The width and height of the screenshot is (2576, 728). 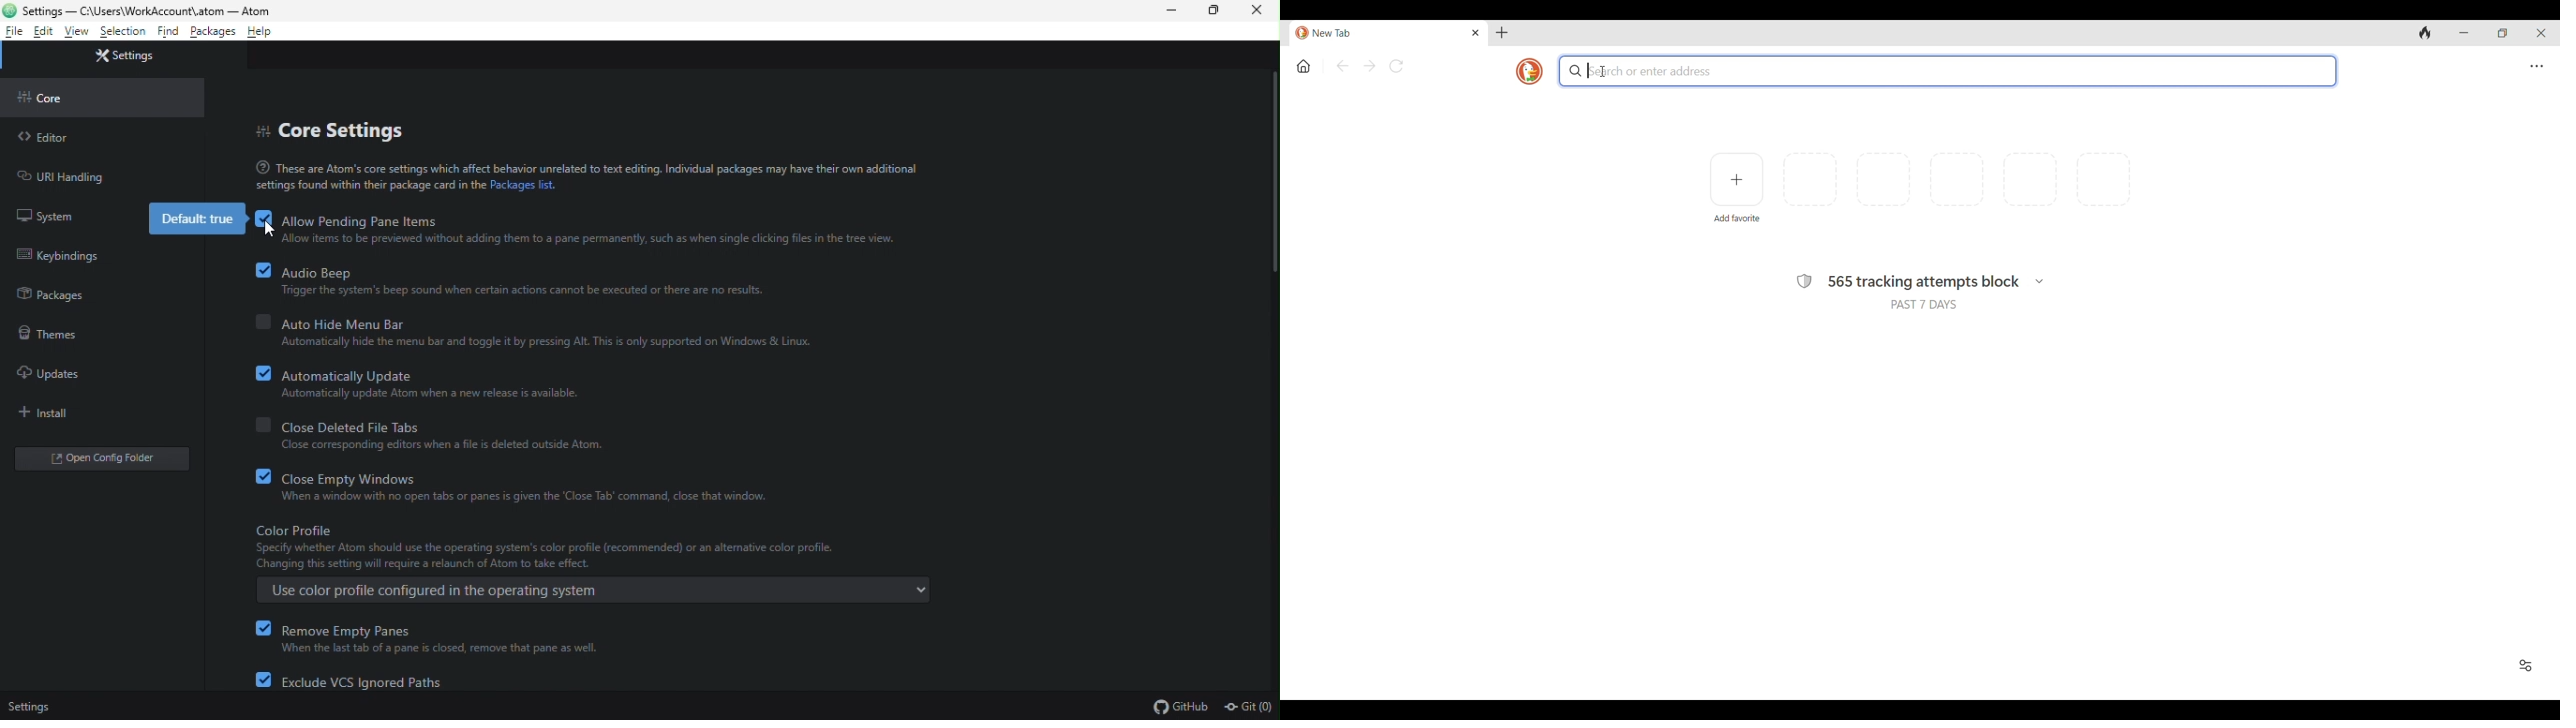 What do you see at coordinates (575, 229) in the screenshot?
I see `allow pending pane items (enabled).  Allow items to be previewed without adding them to the pane prematurely, such as when single clicking files in the tree view.` at bounding box center [575, 229].